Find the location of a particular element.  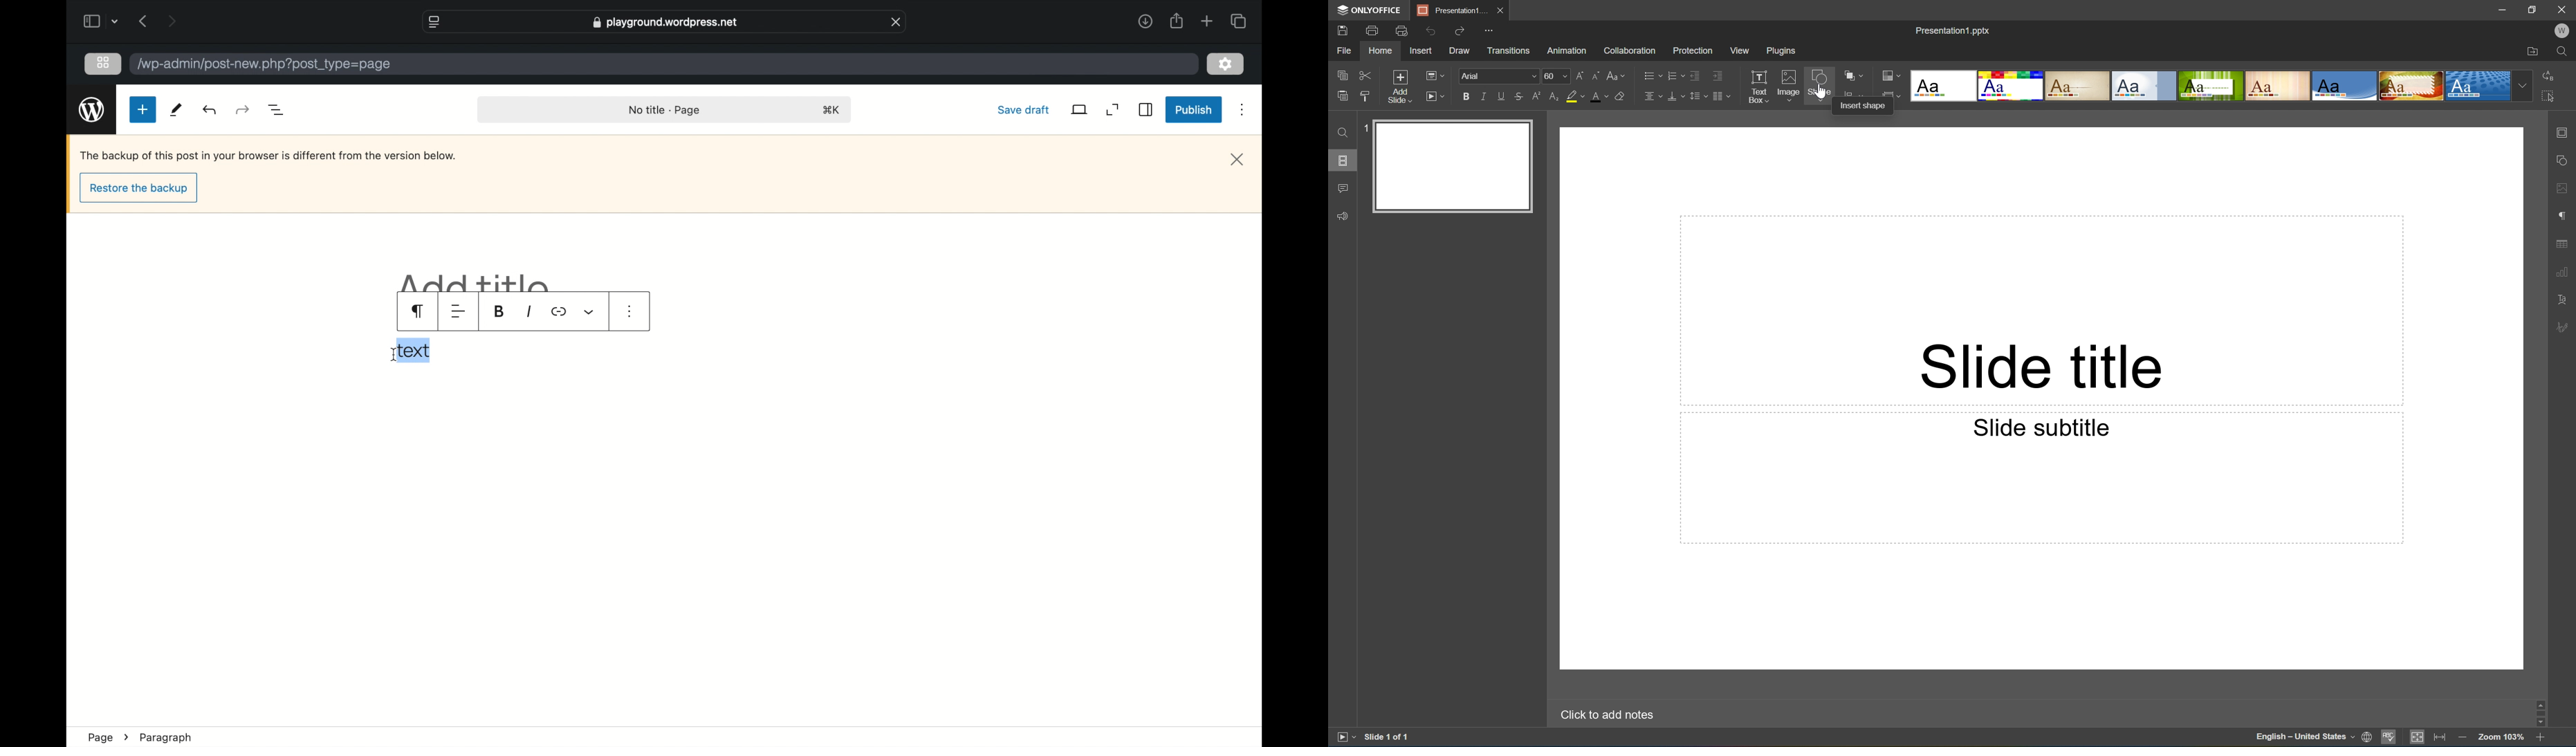

Presentation1... is located at coordinates (1449, 10).